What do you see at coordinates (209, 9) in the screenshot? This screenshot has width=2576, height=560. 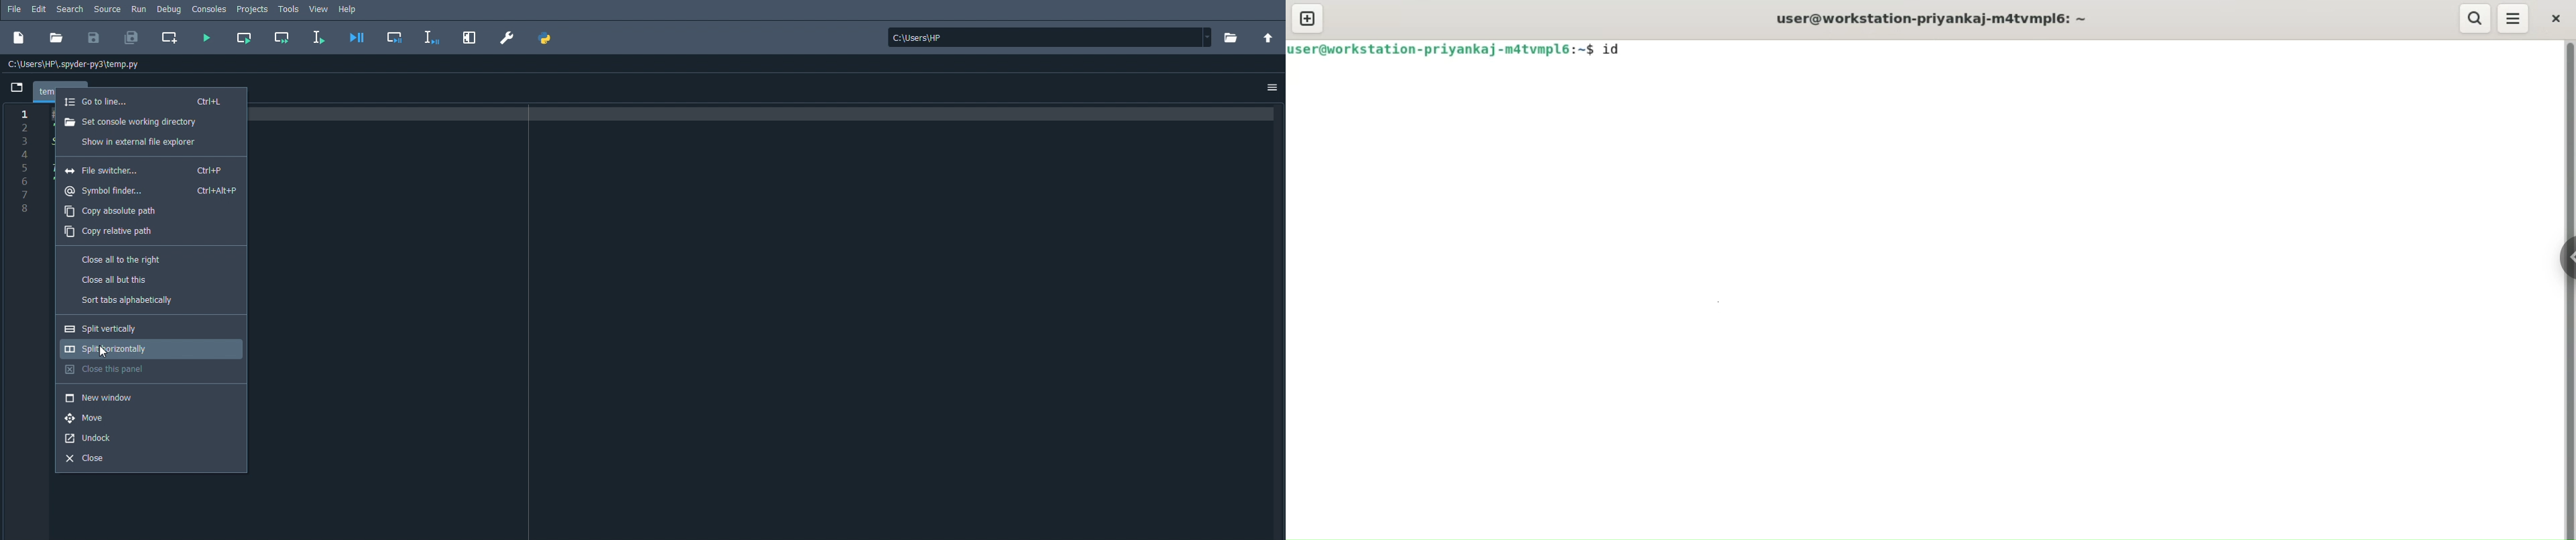 I see `Consoles` at bounding box center [209, 9].